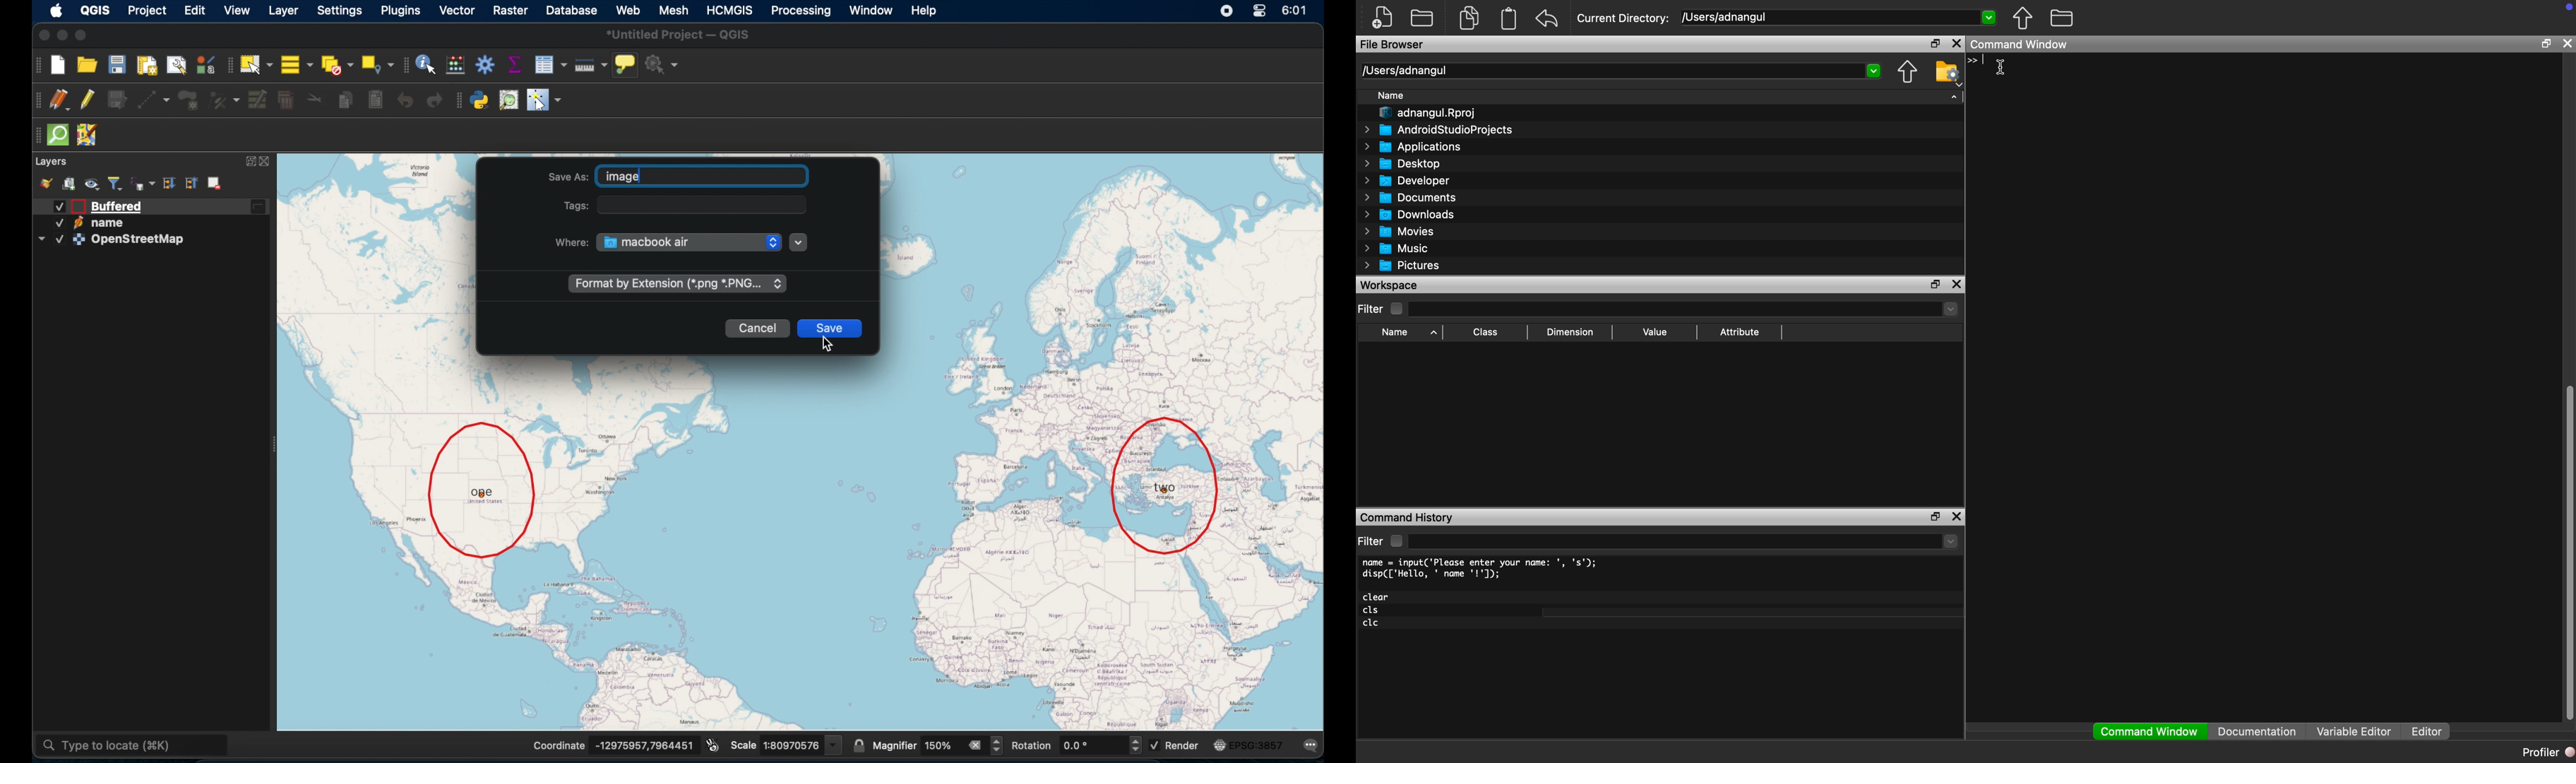  I want to click on show layout manager, so click(175, 64).